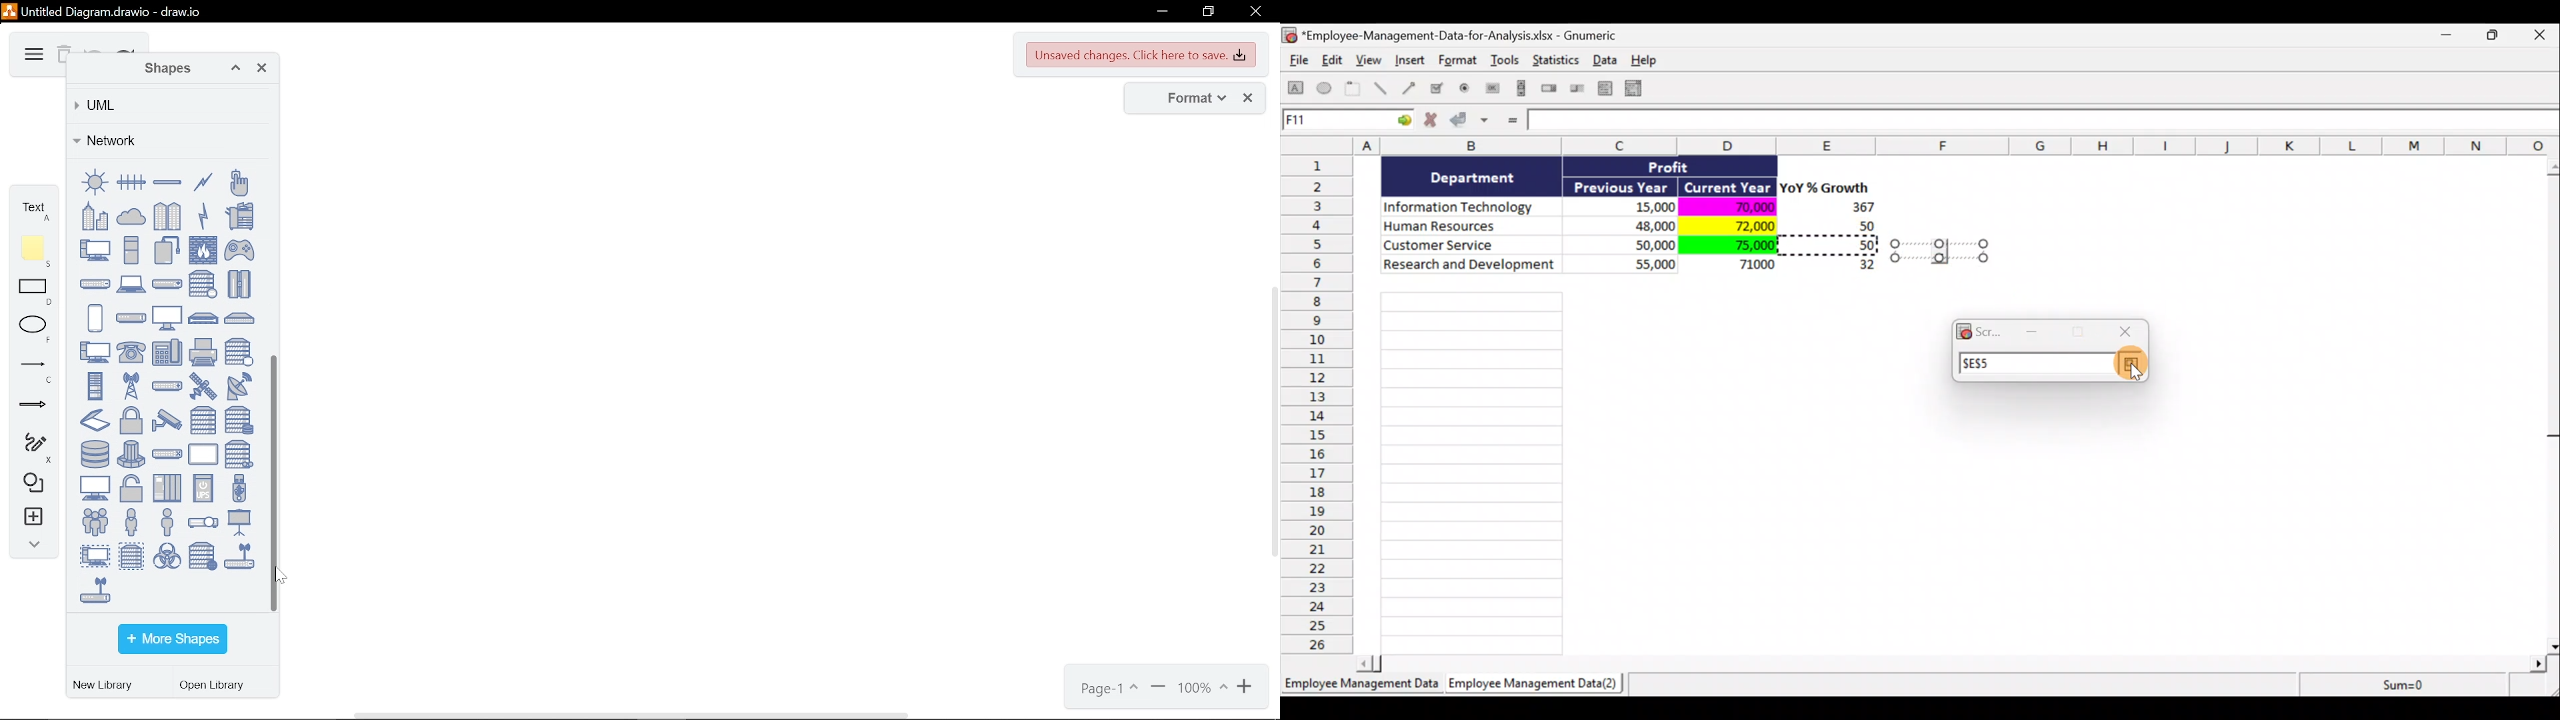  I want to click on bus, so click(131, 182).